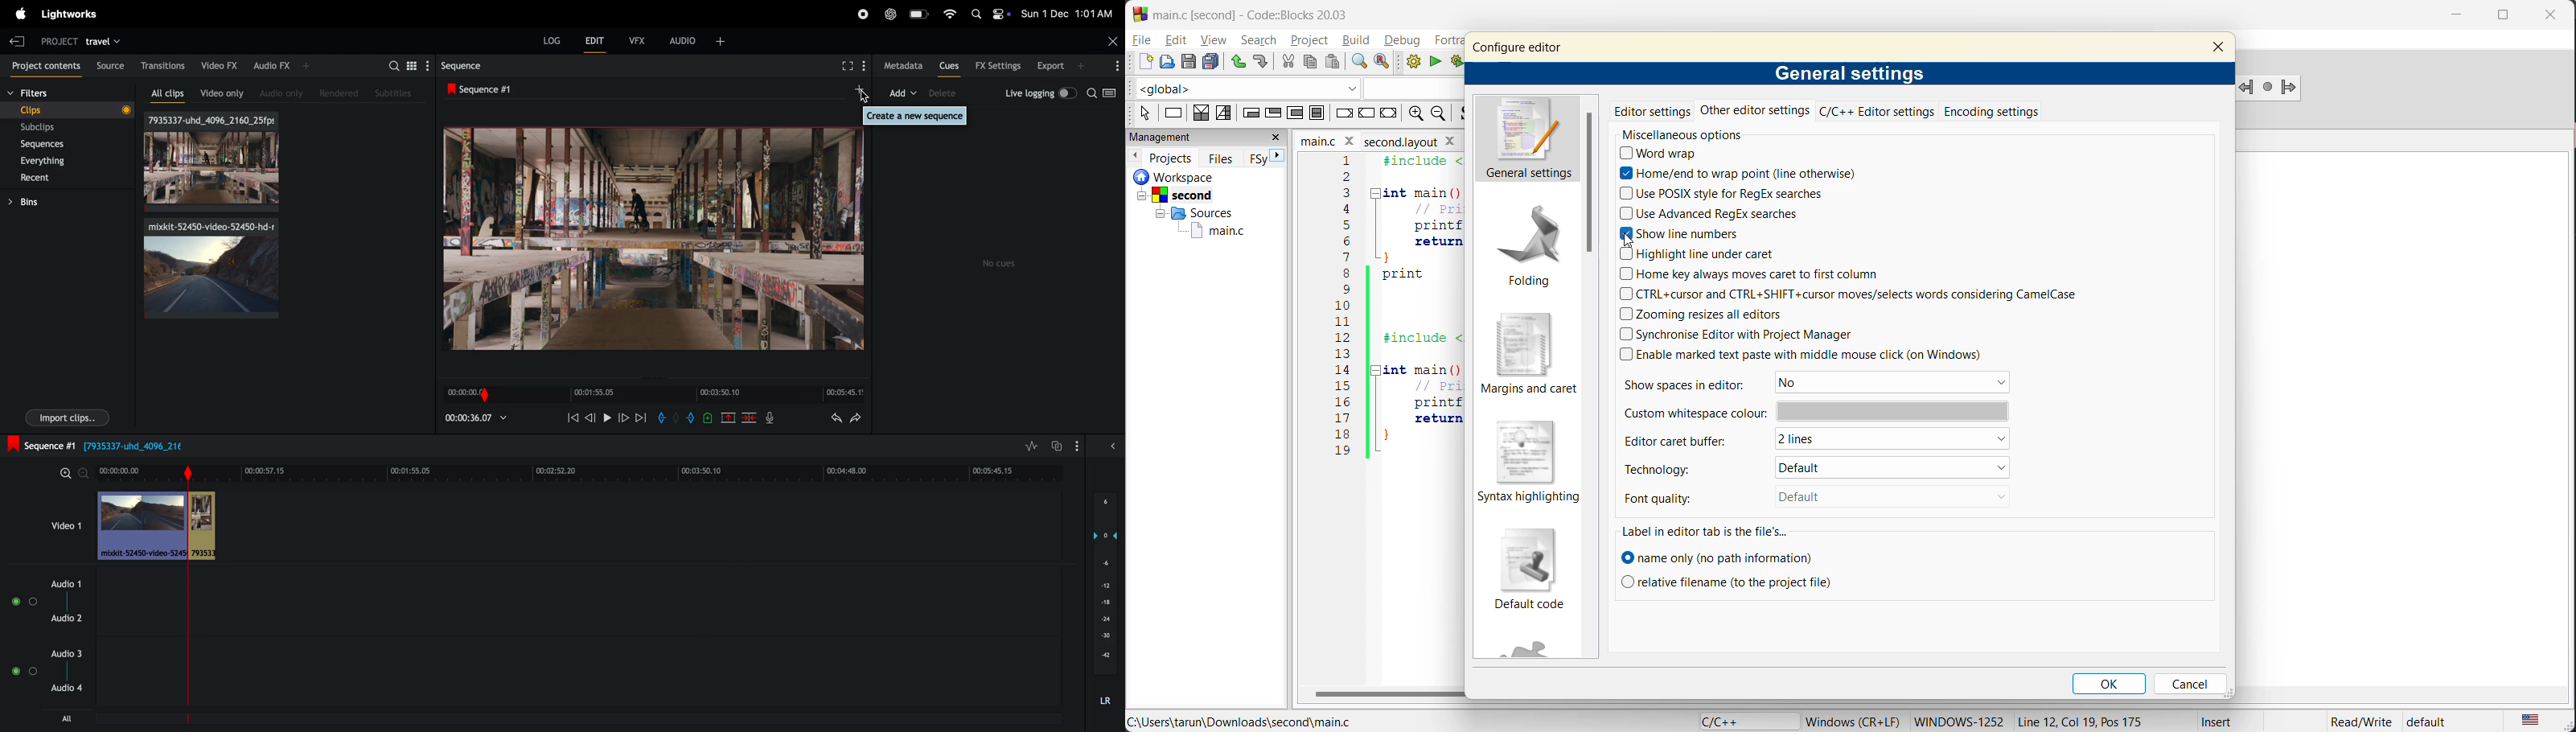 The height and width of the screenshot is (756, 2576). I want to click on folding, so click(1530, 242).